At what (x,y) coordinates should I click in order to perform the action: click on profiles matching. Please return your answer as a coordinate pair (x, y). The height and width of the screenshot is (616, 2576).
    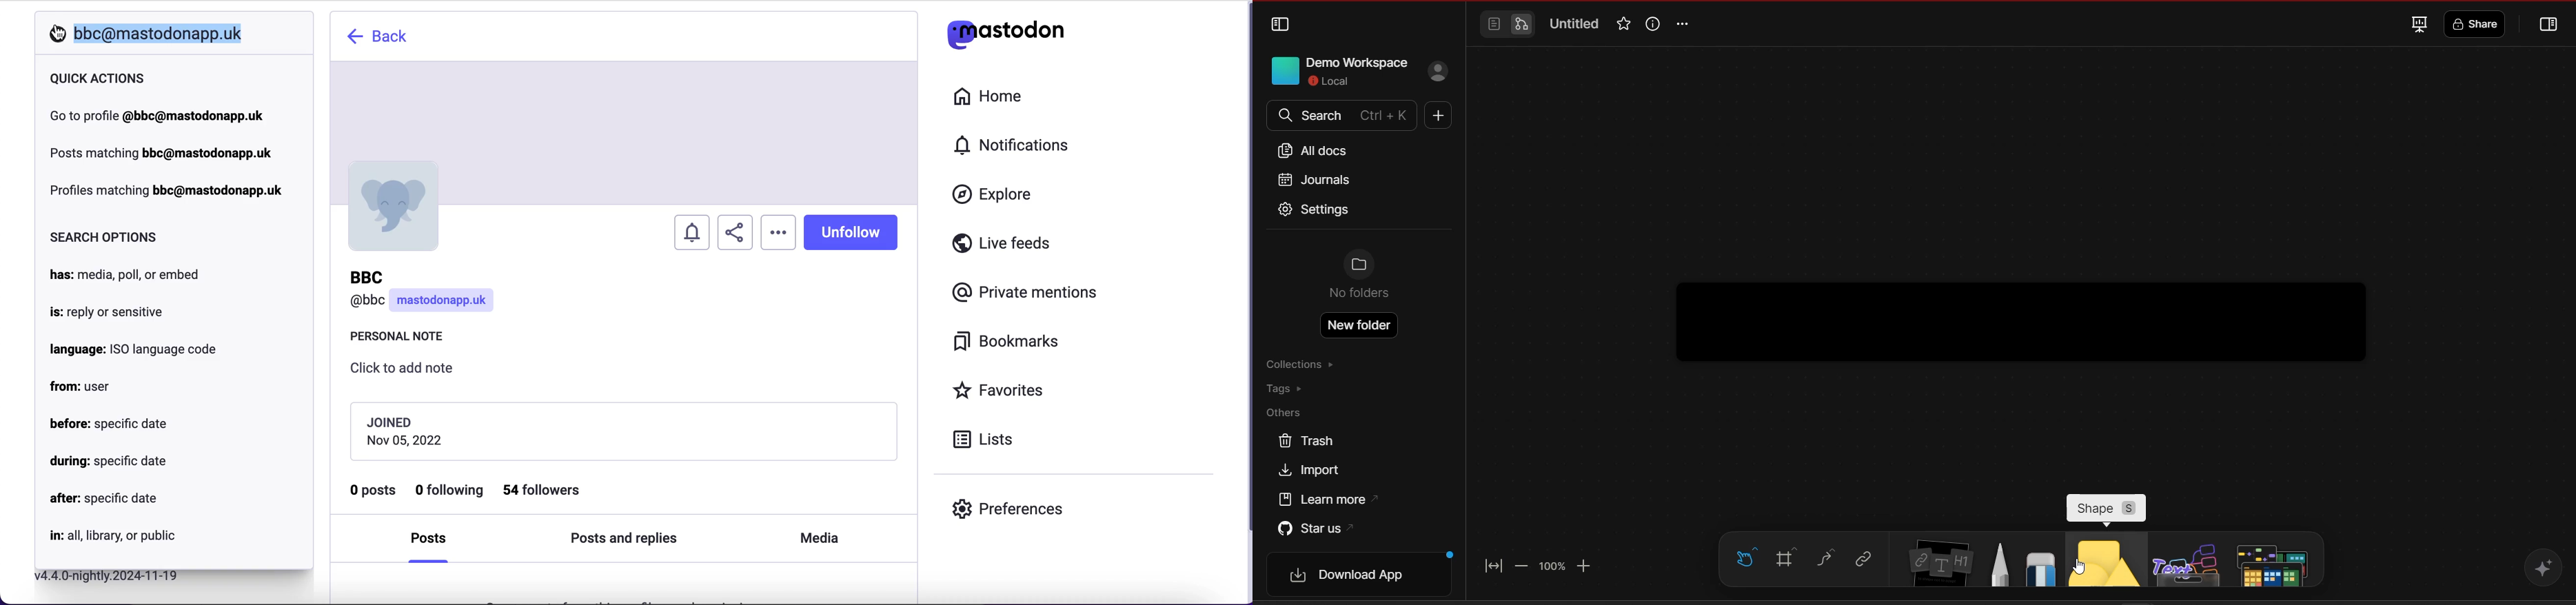
    Looking at the image, I should click on (169, 192).